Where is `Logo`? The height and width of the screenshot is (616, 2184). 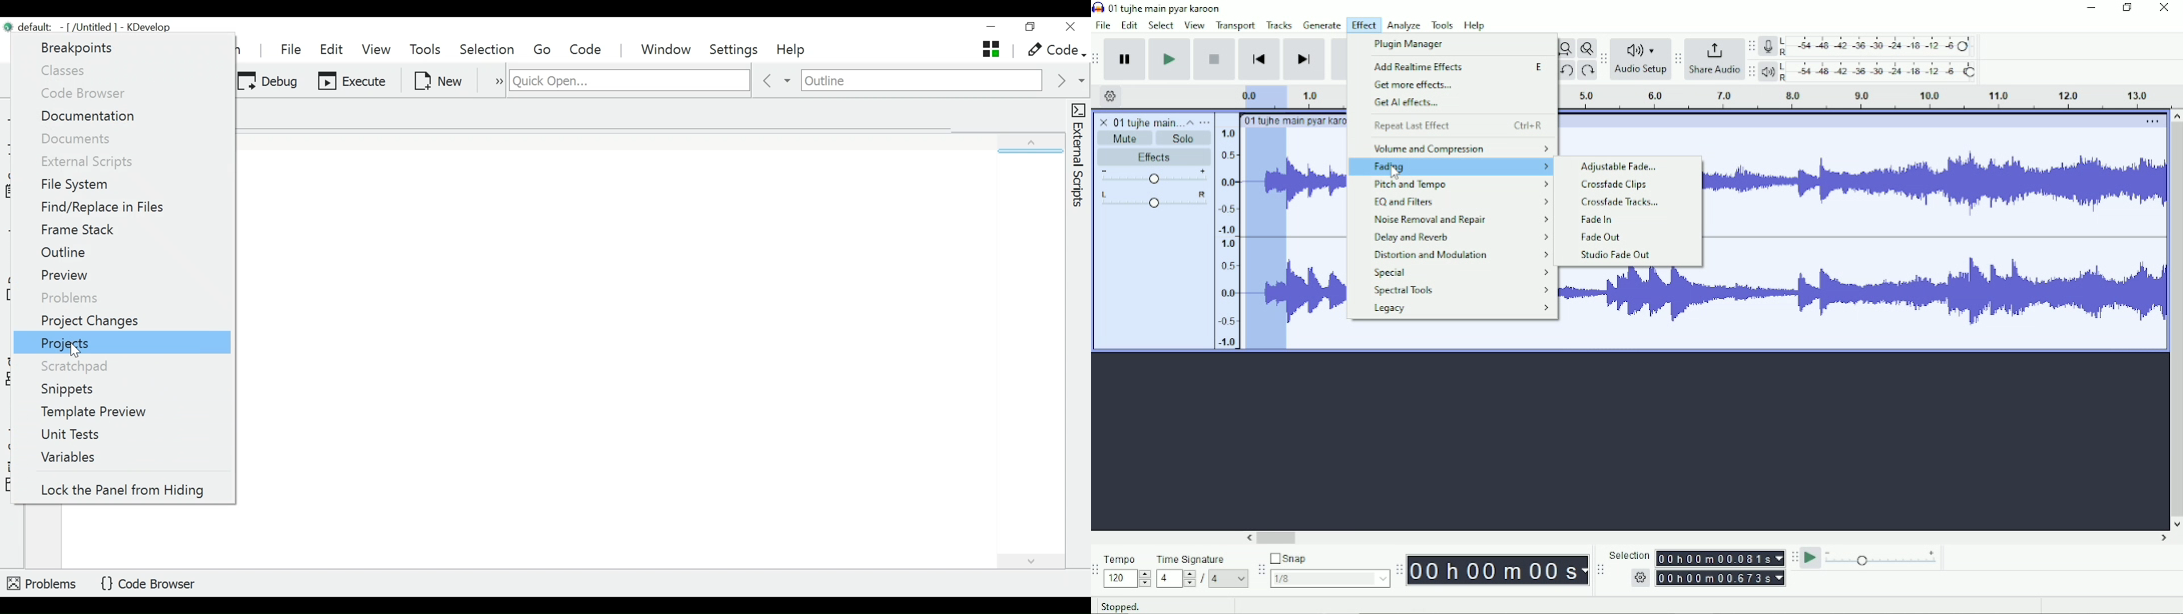 Logo is located at coordinates (1098, 7).